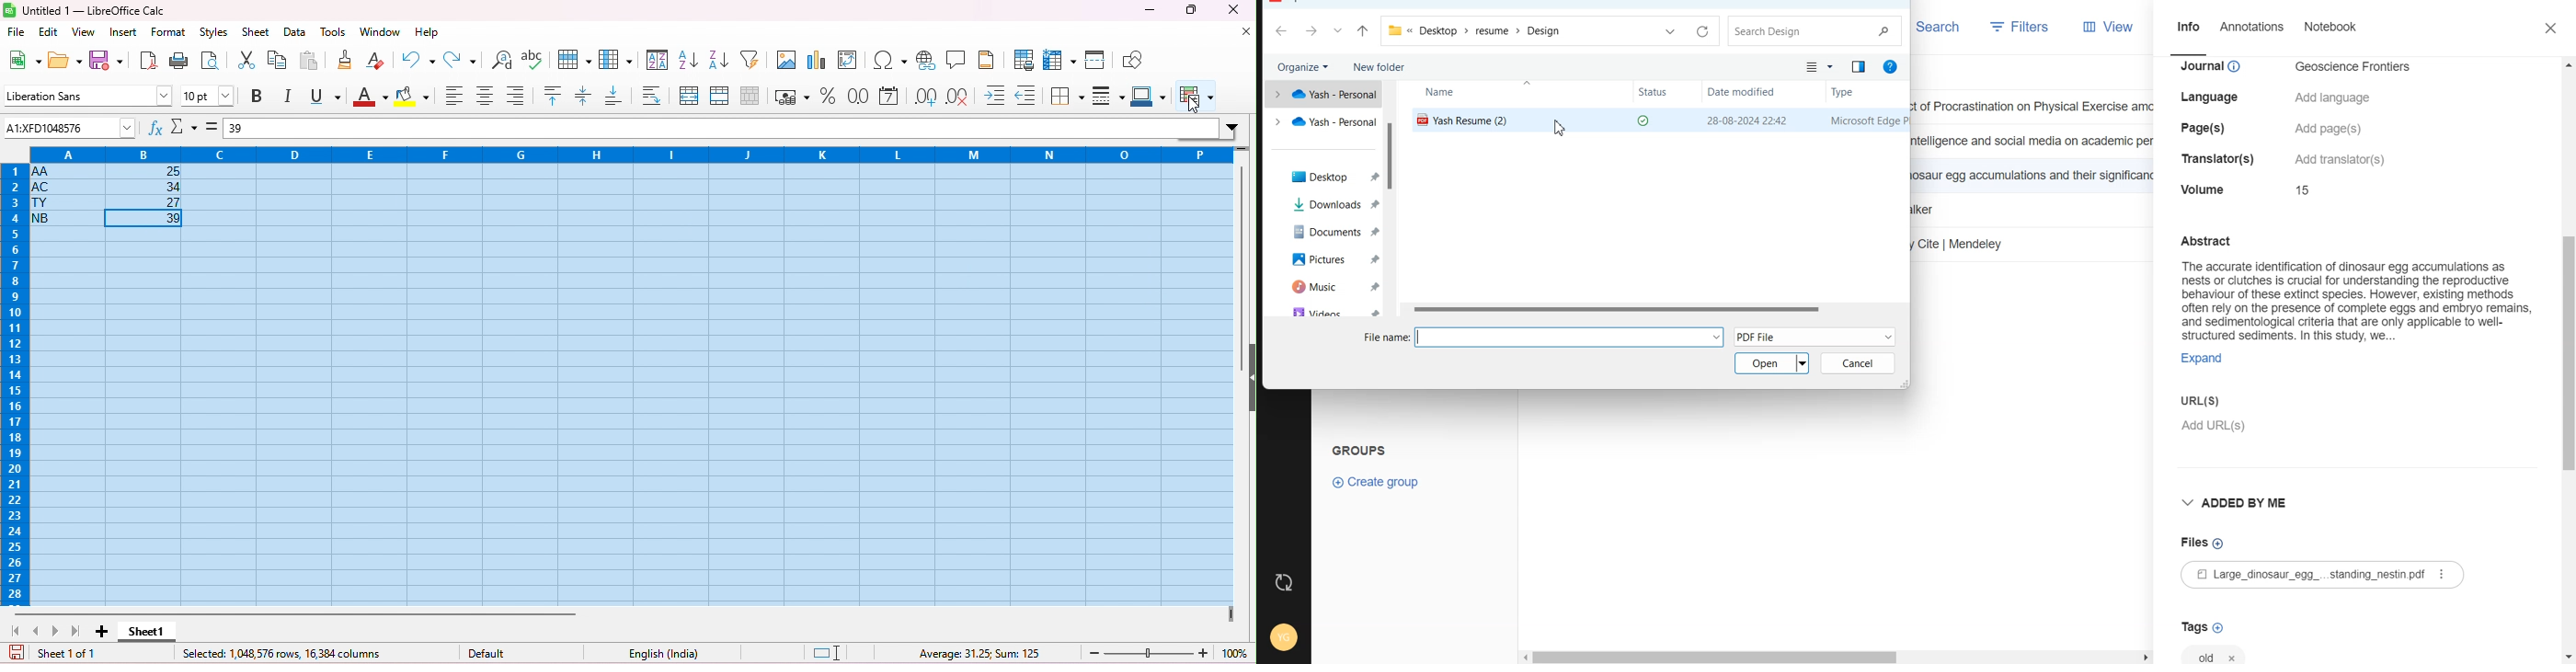 The image size is (2576, 672). I want to click on File, so click(1464, 120).